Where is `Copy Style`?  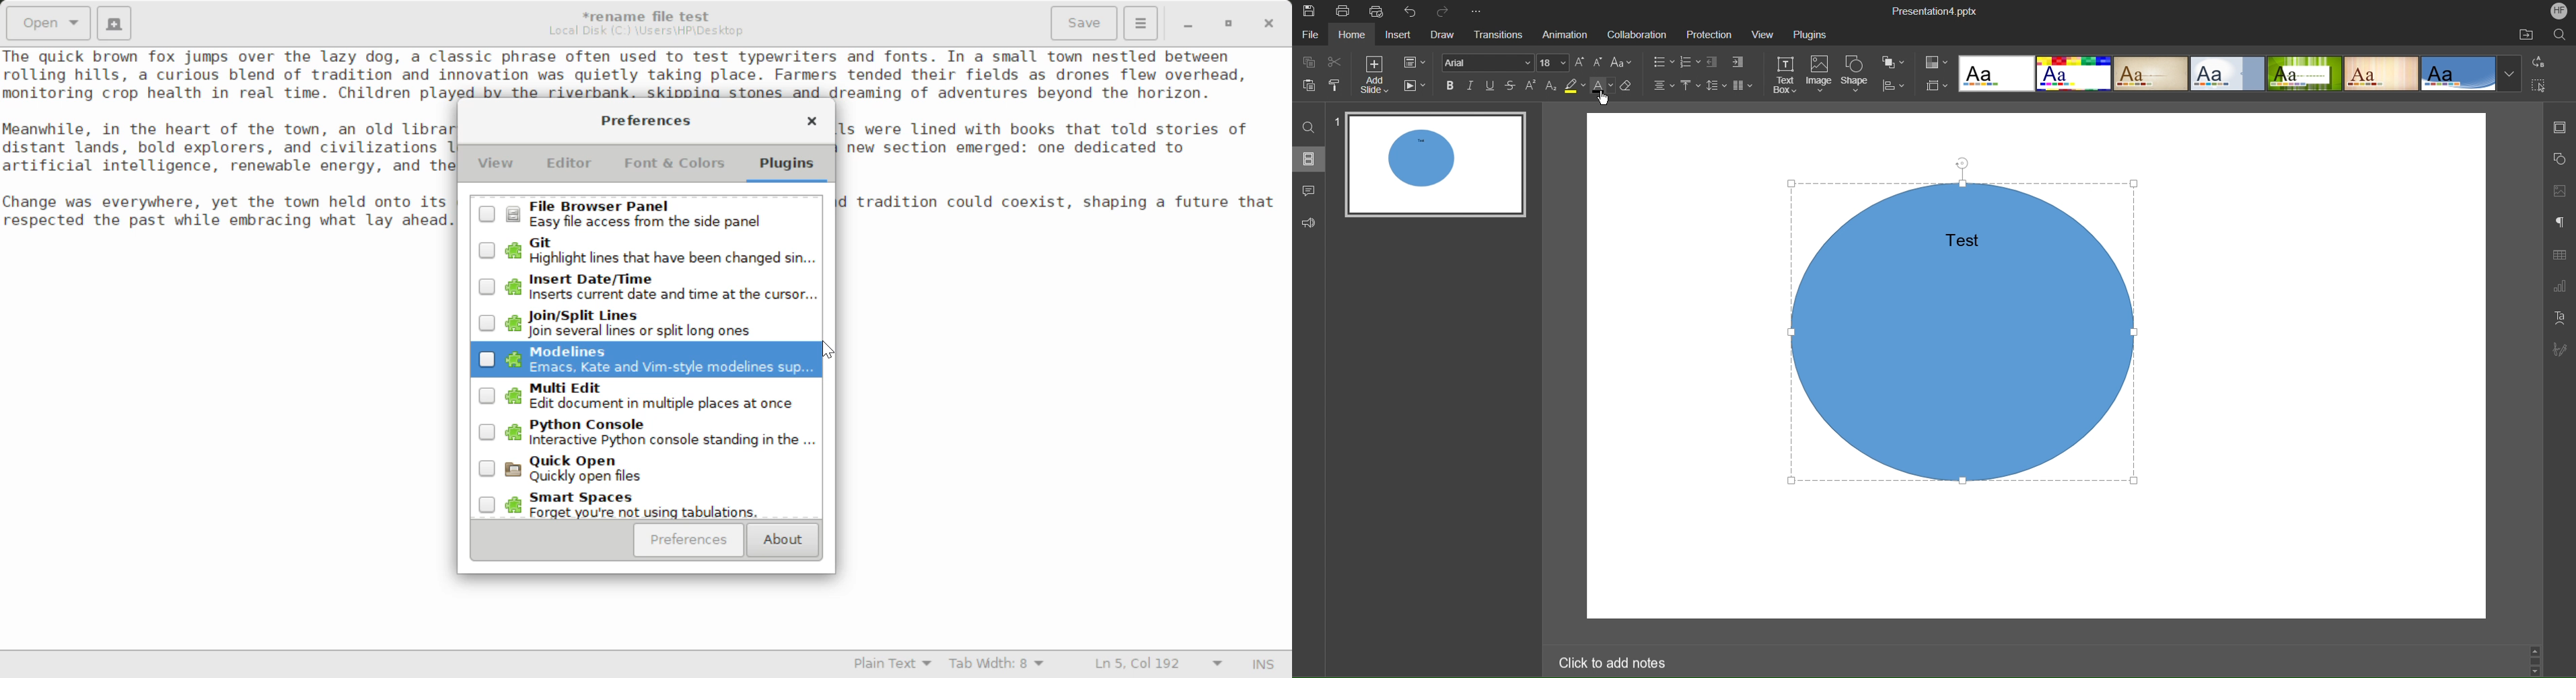
Copy Style is located at coordinates (1335, 88).